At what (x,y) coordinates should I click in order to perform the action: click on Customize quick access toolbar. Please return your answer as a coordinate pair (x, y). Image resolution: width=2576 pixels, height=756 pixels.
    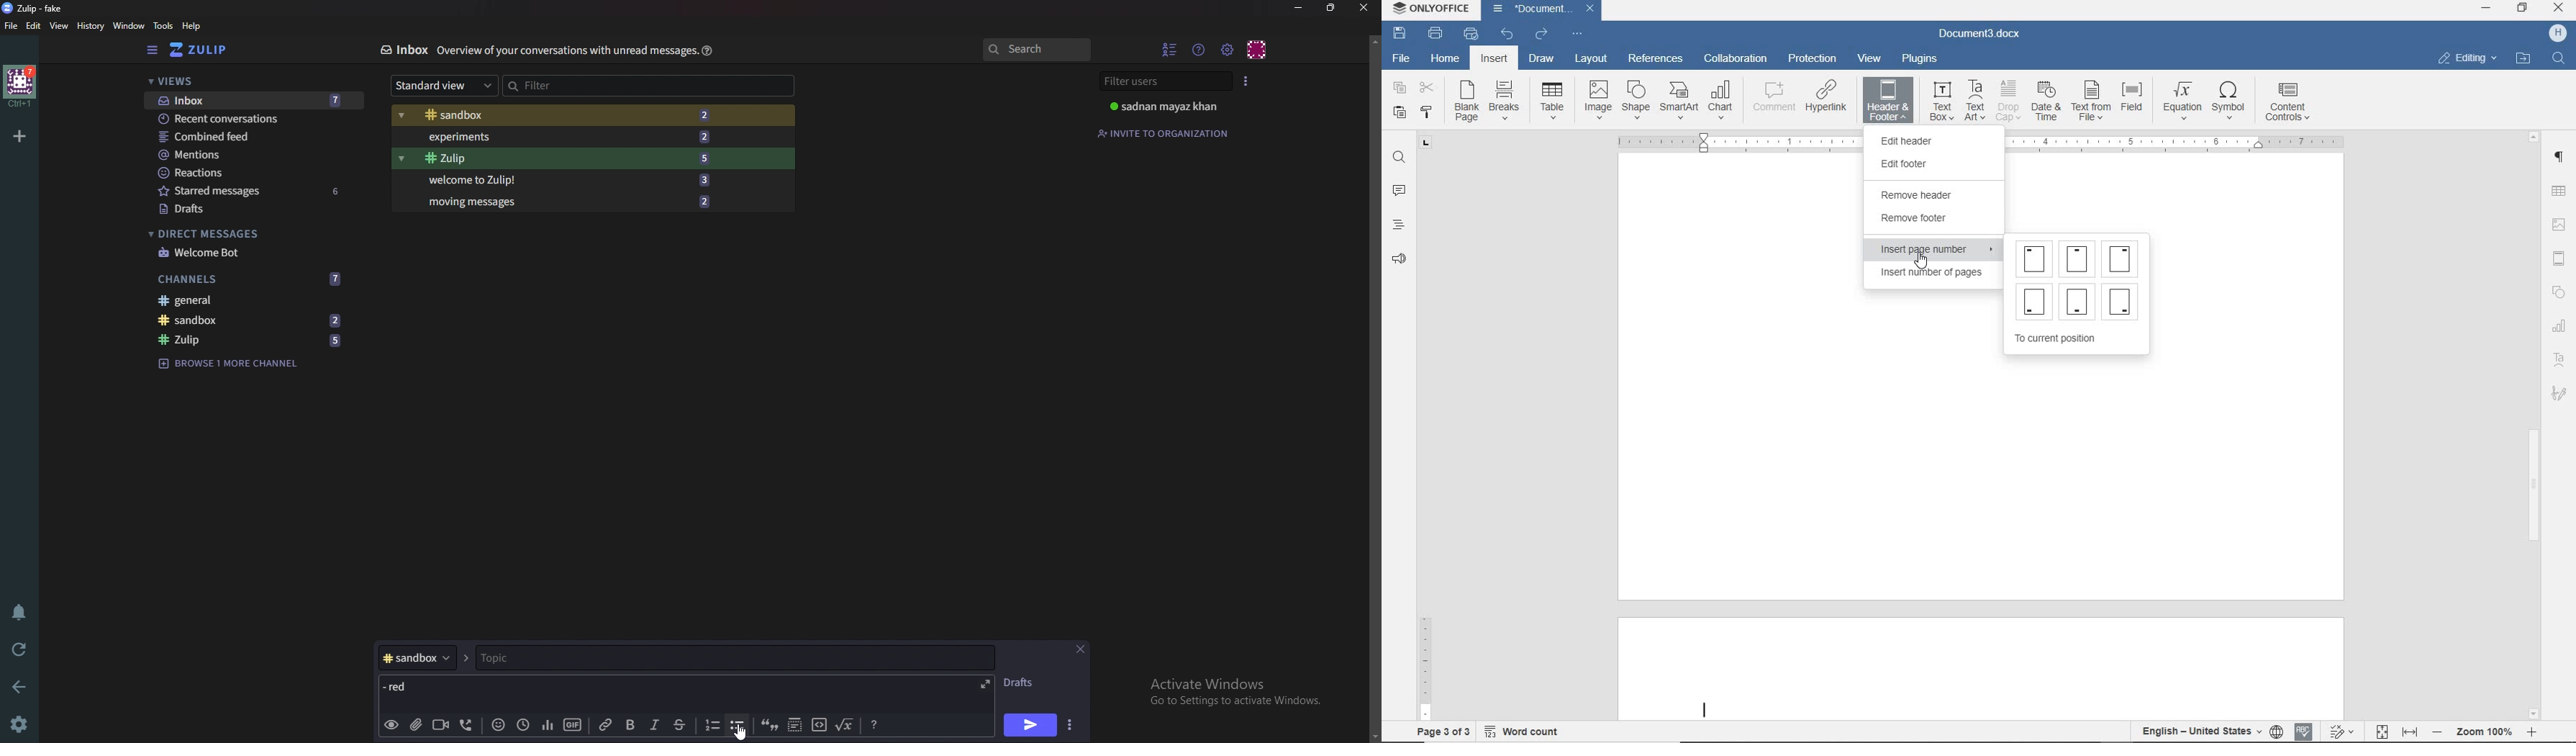
    Looking at the image, I should click on (1581, 32).